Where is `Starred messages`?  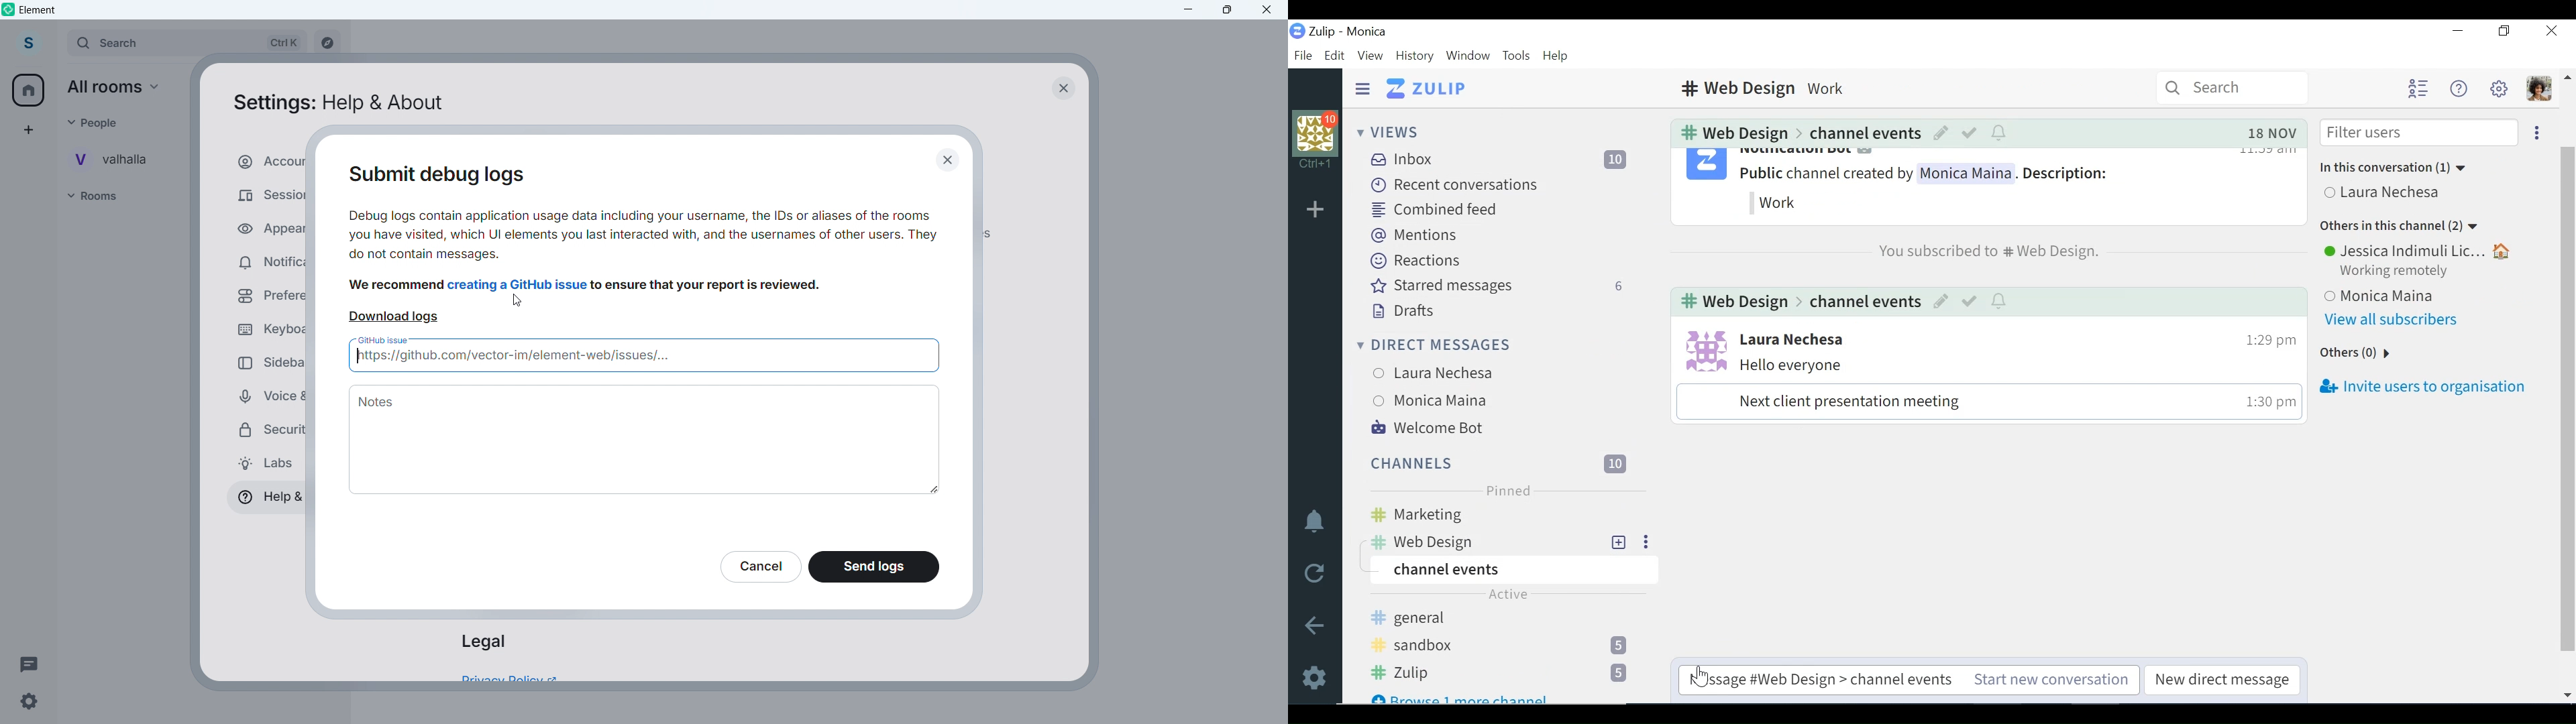
Starred messages is located at coordinates (1499, 286).